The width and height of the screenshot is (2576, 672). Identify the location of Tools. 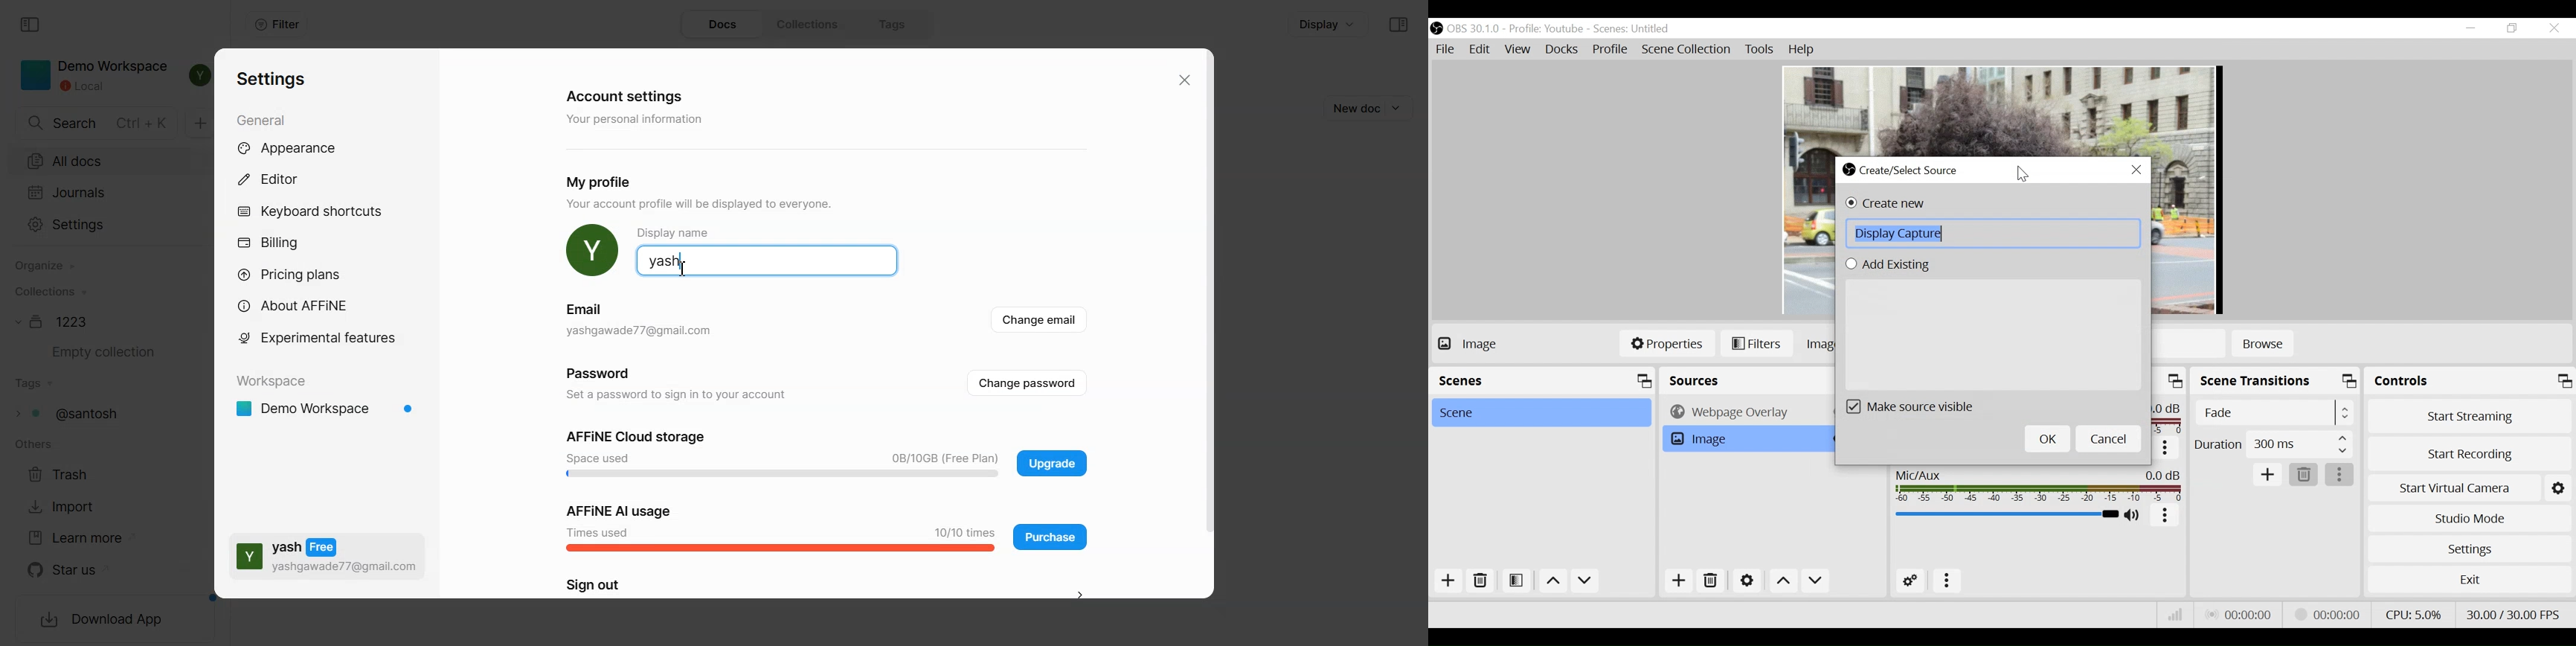
(1760, 50).